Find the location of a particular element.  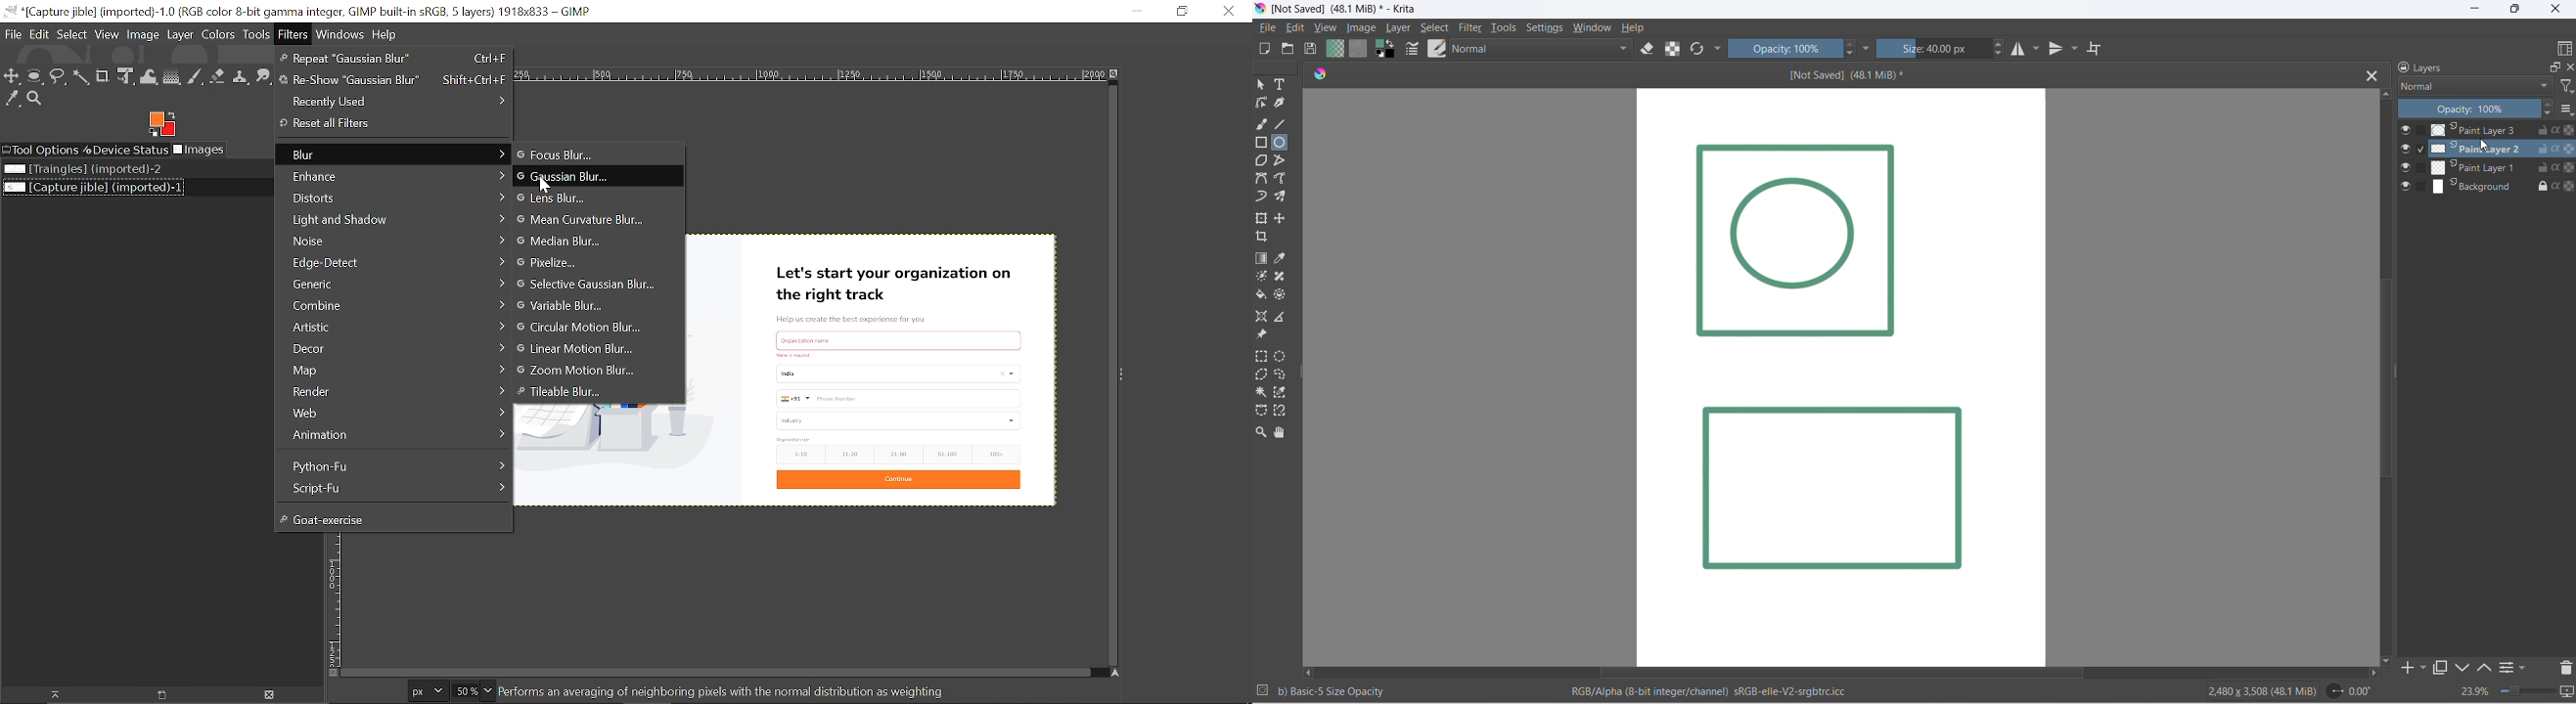

View is located at coordinates (108, 35).